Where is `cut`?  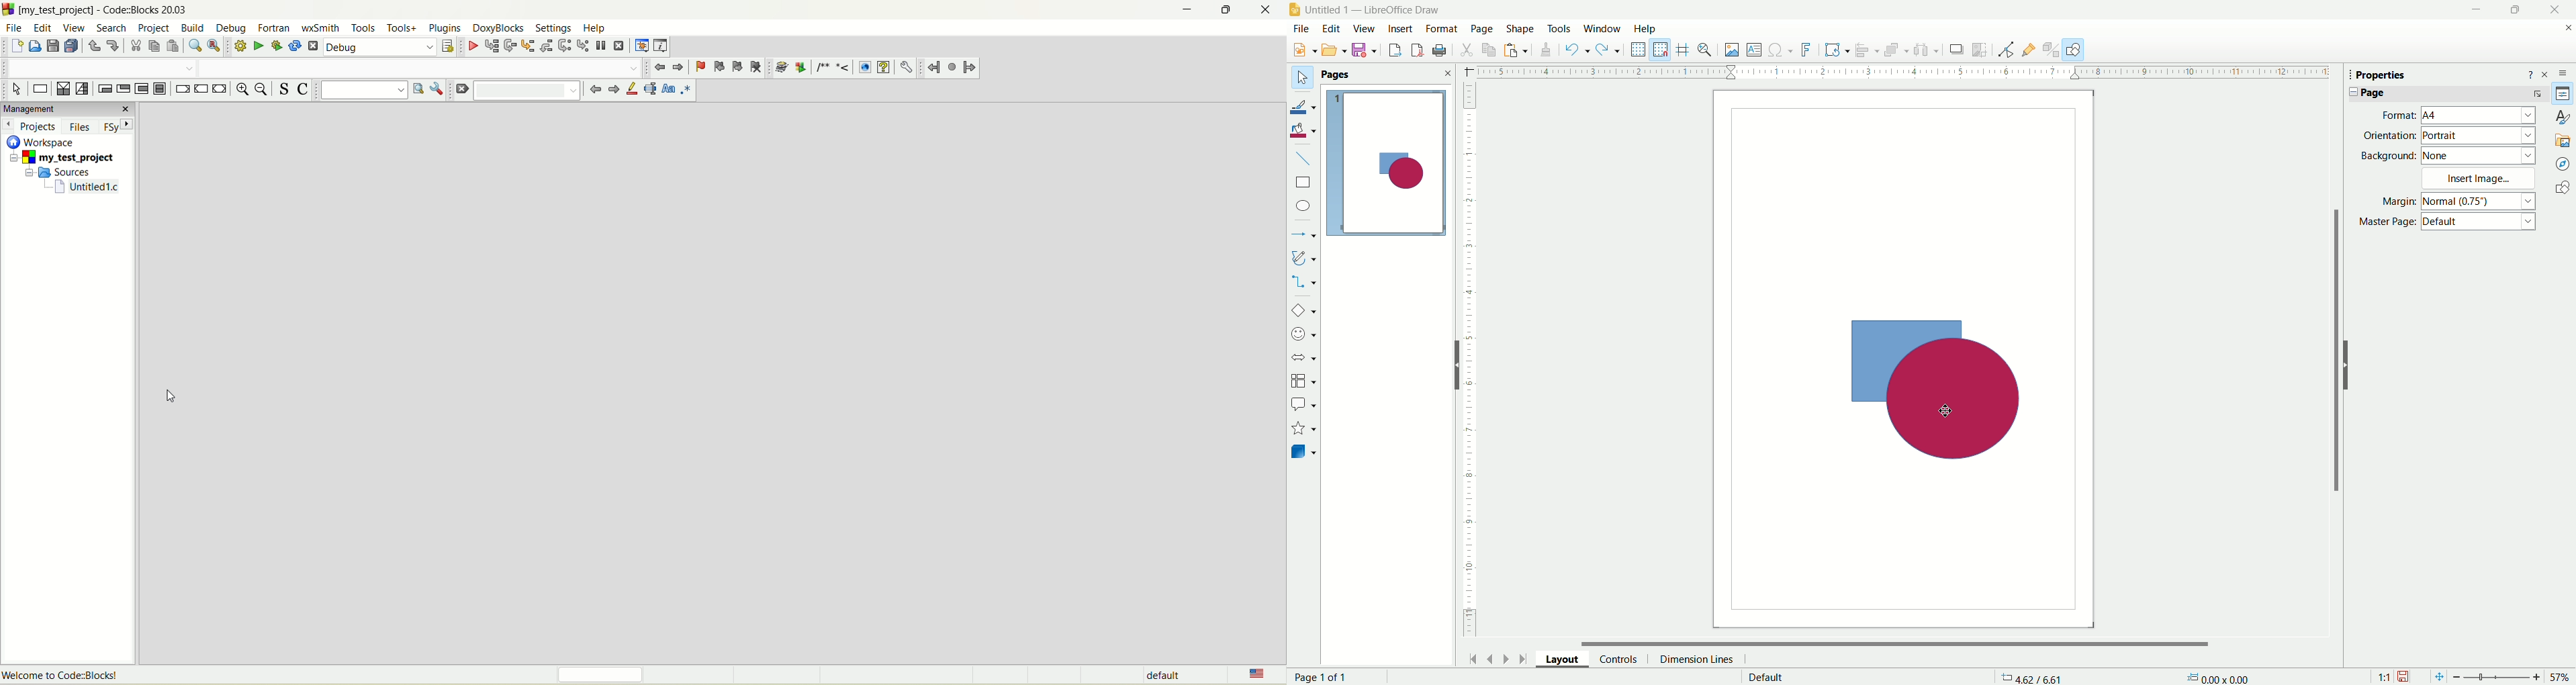 cut is located at coordinates (136, 46).